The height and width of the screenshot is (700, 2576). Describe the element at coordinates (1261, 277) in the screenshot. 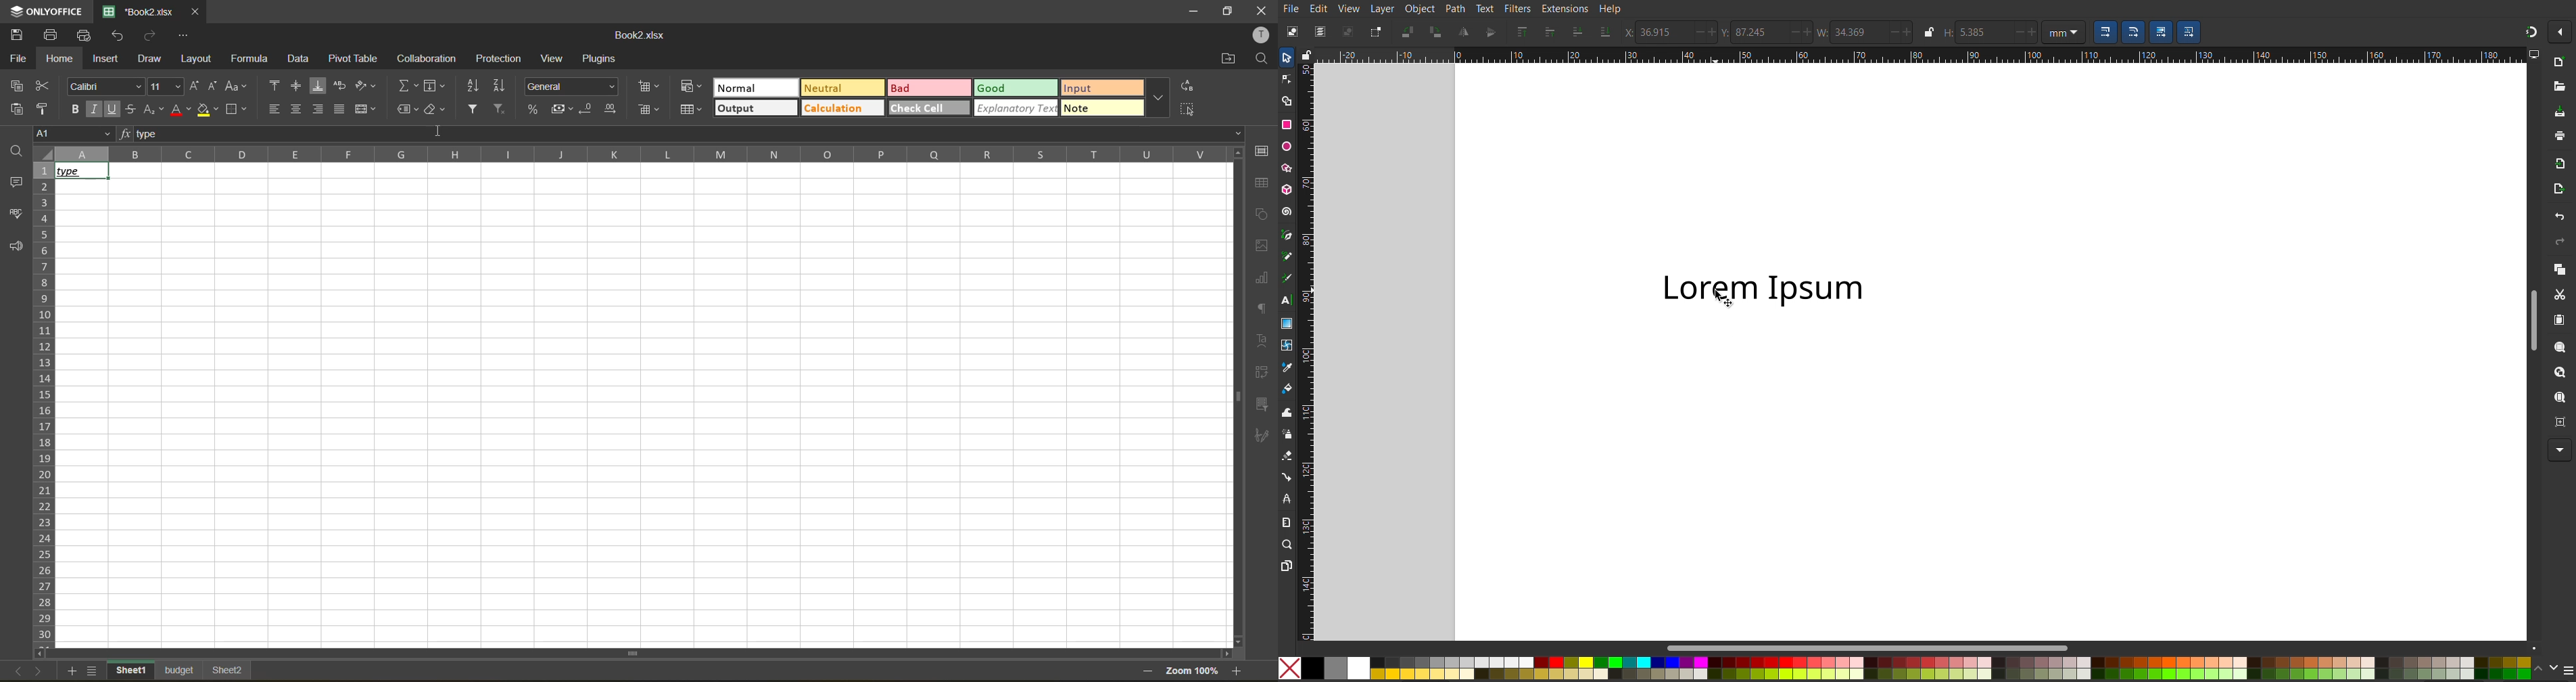

I see `charts` at that location.